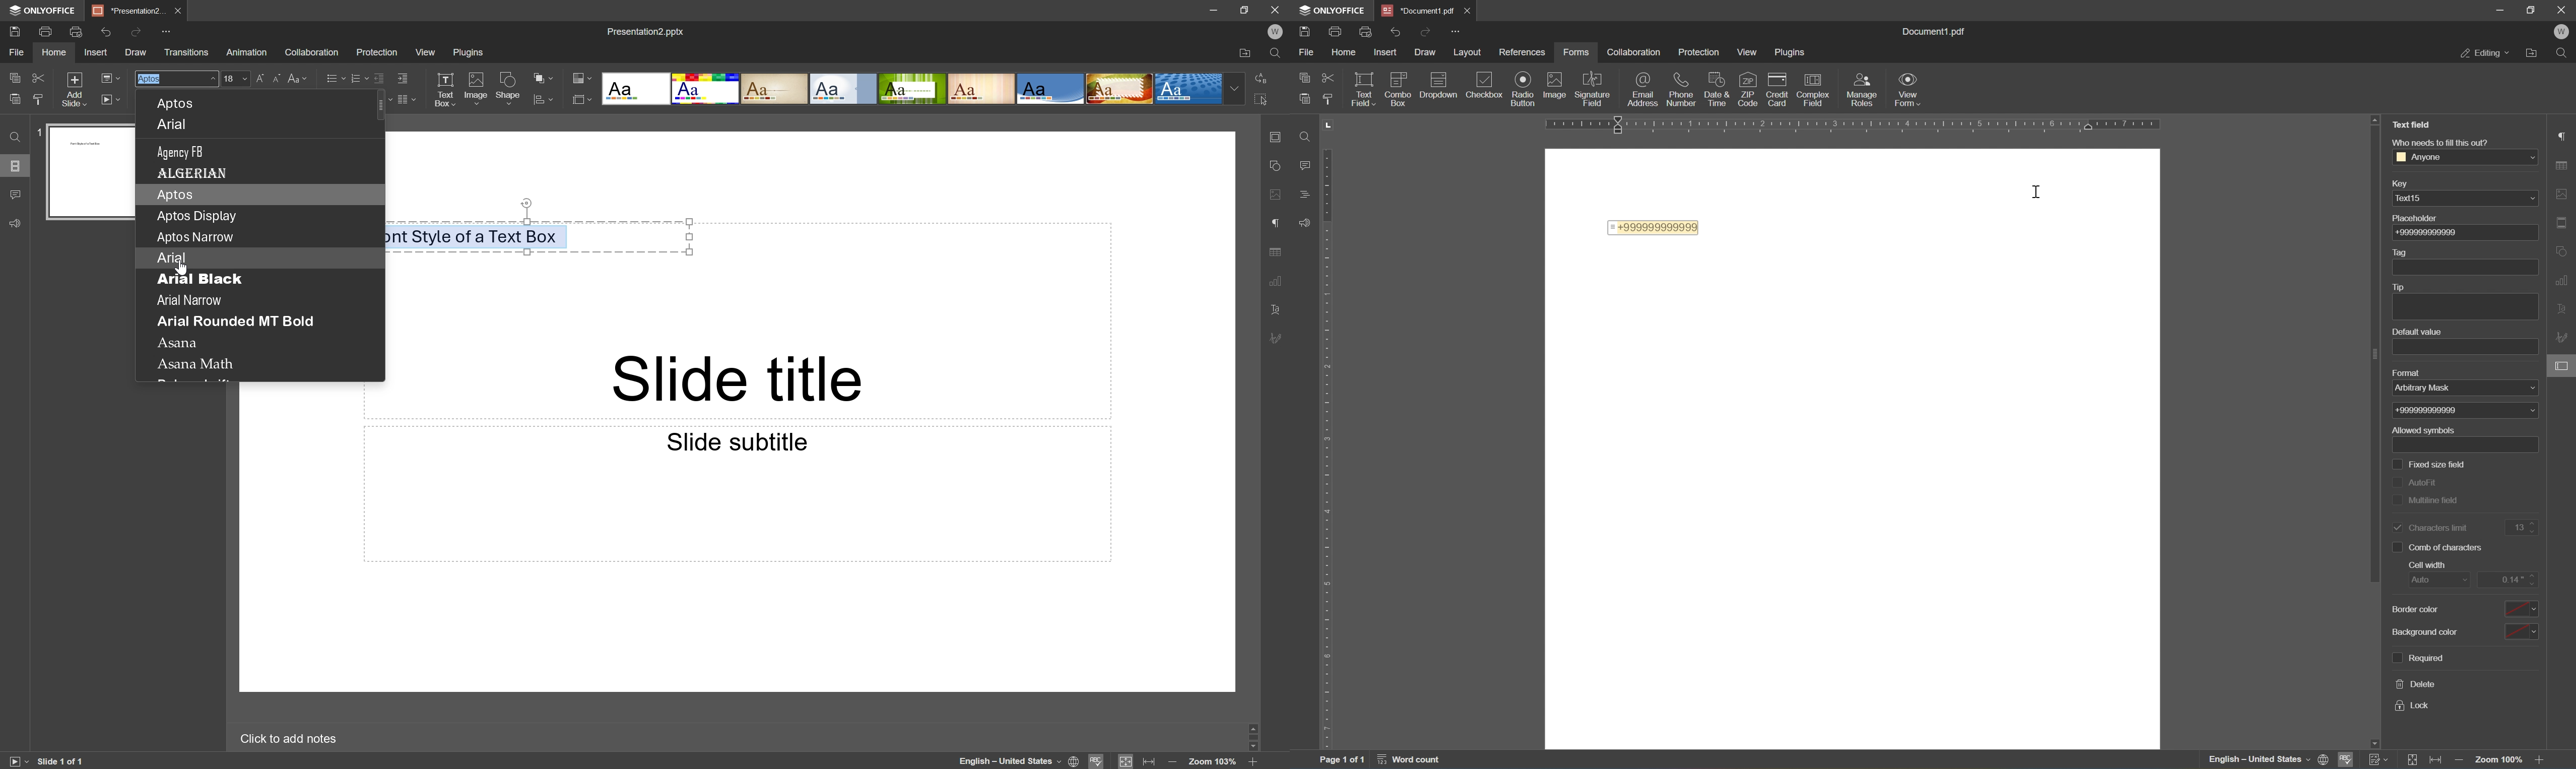 This screenshot has height=784, width=2576. Describe the element at coordinates (1302, 192) in the screenshot. I see `headings` at that location.